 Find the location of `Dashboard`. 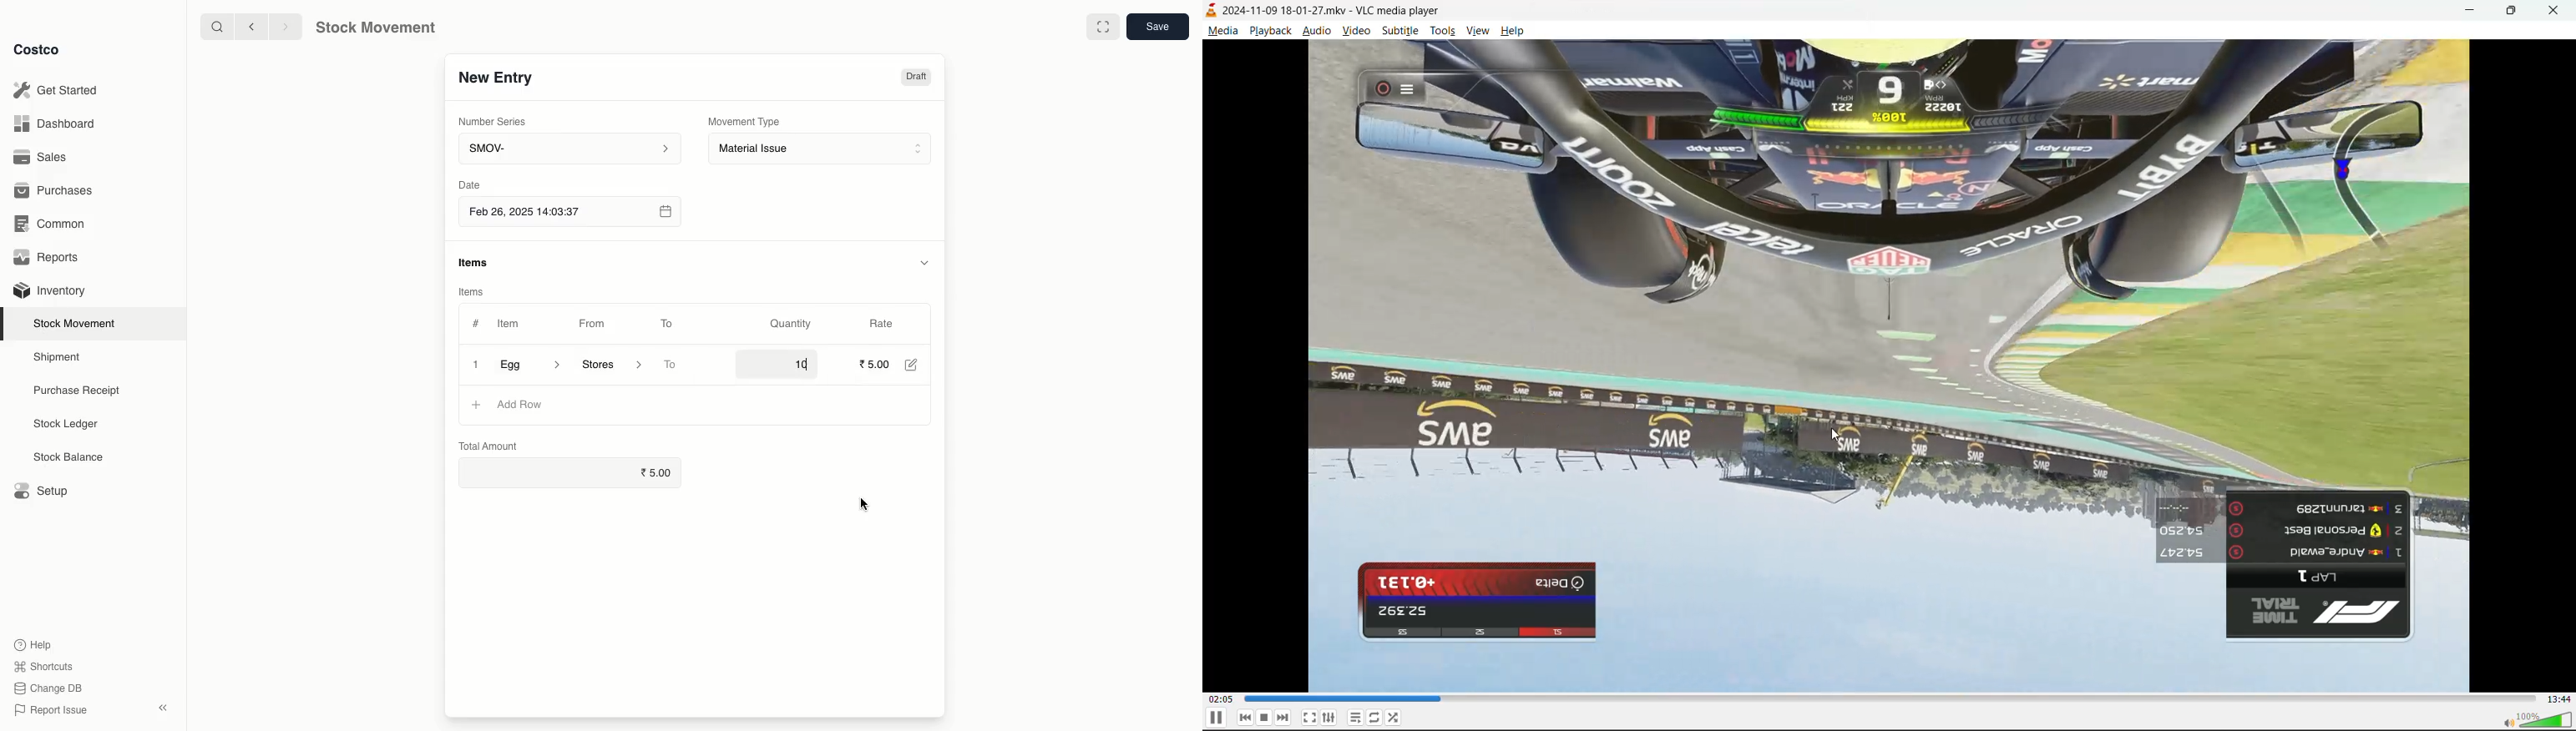

Dashboard is located at coordinates (56, 125).